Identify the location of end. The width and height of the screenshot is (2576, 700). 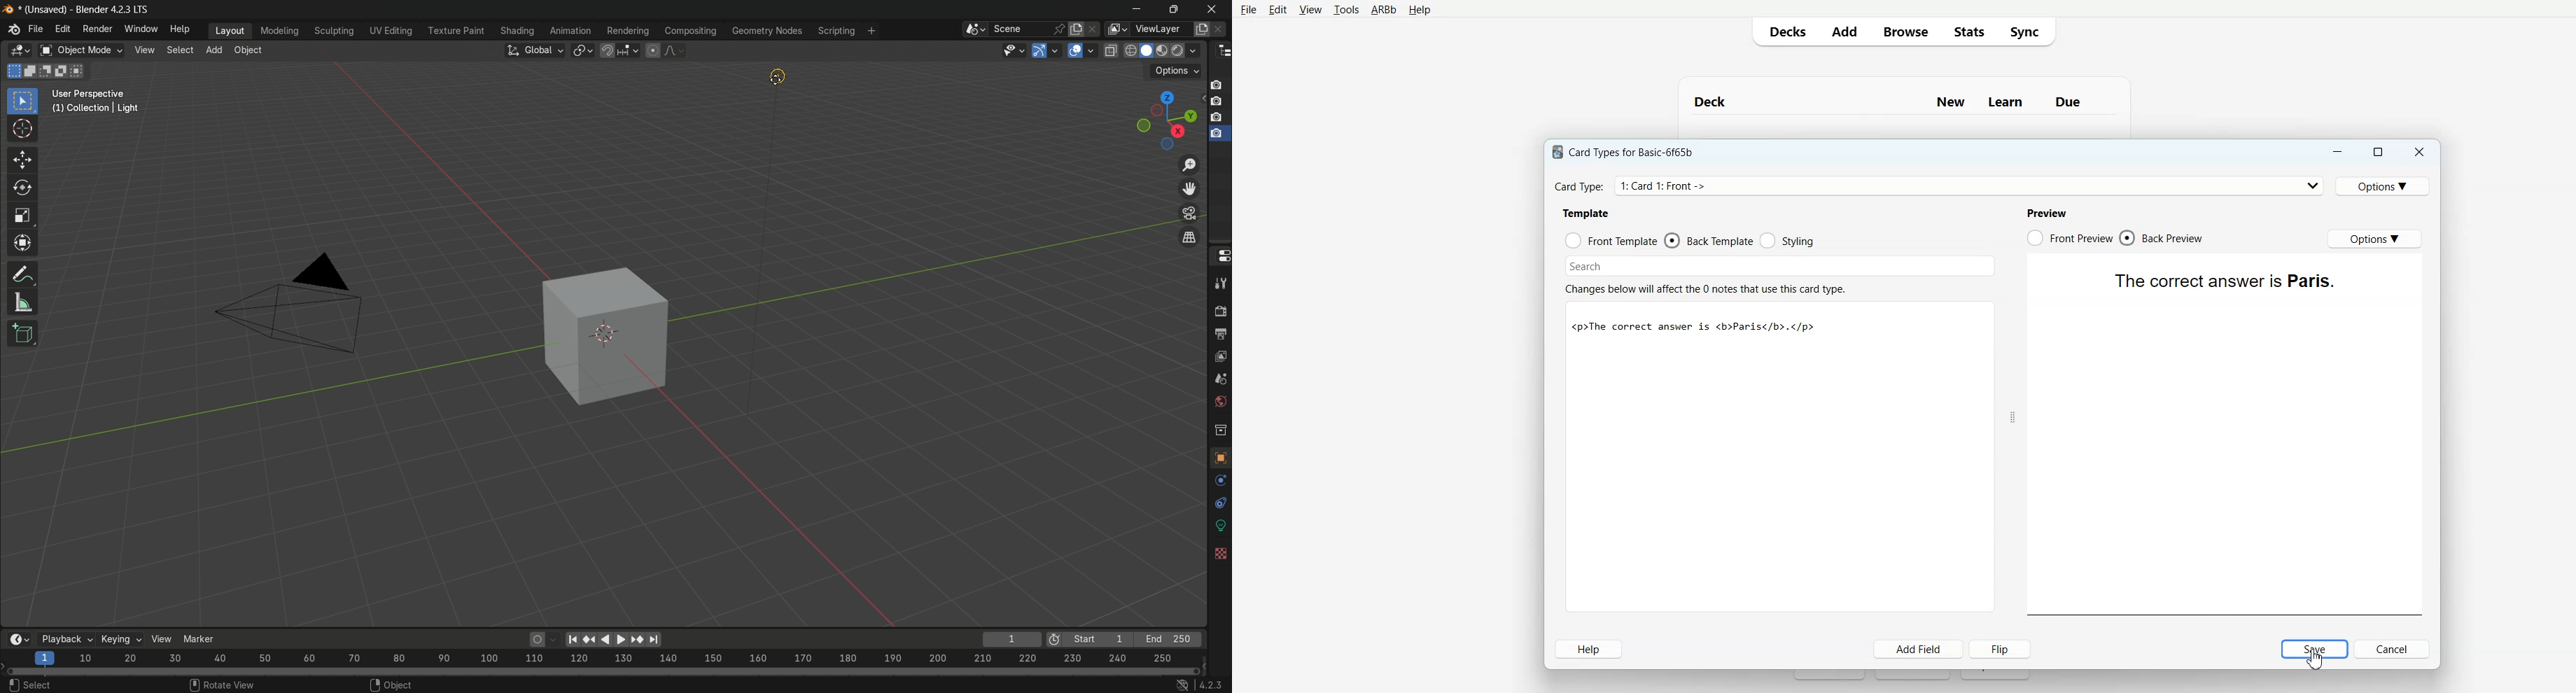
(1170, 639).